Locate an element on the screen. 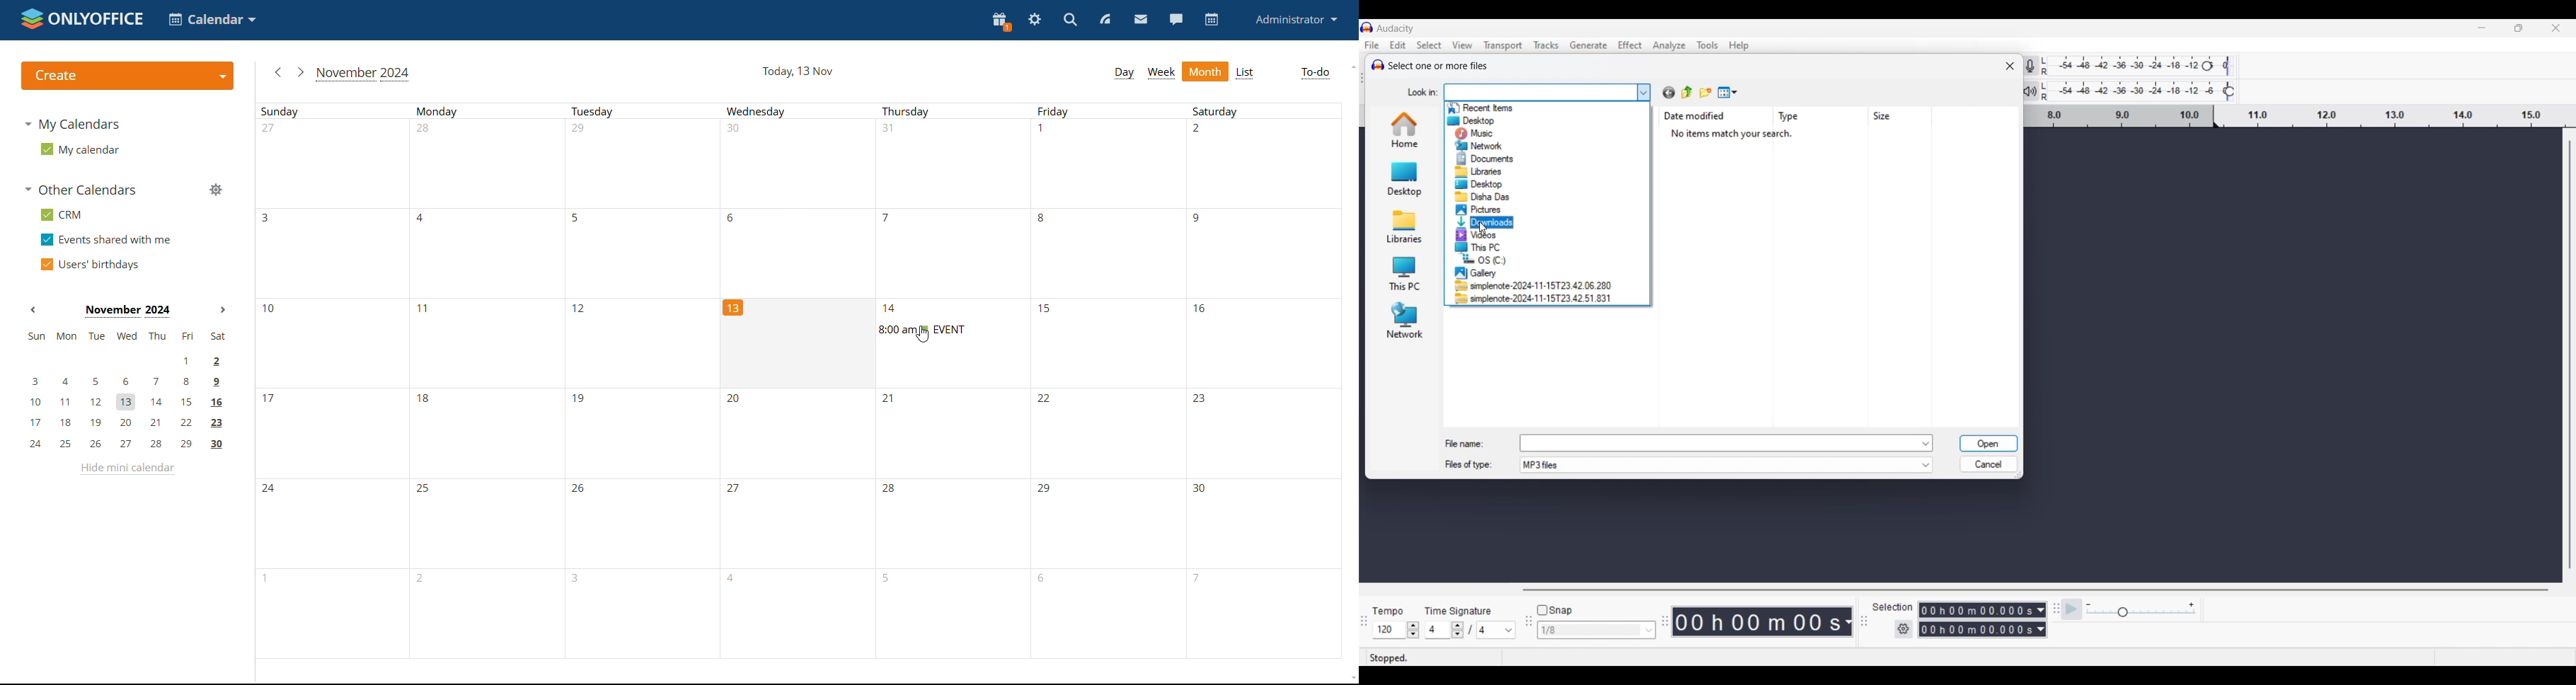 This screenshot has width=2576, height=700. Audacity logo is located at coordinates (1375, 63).